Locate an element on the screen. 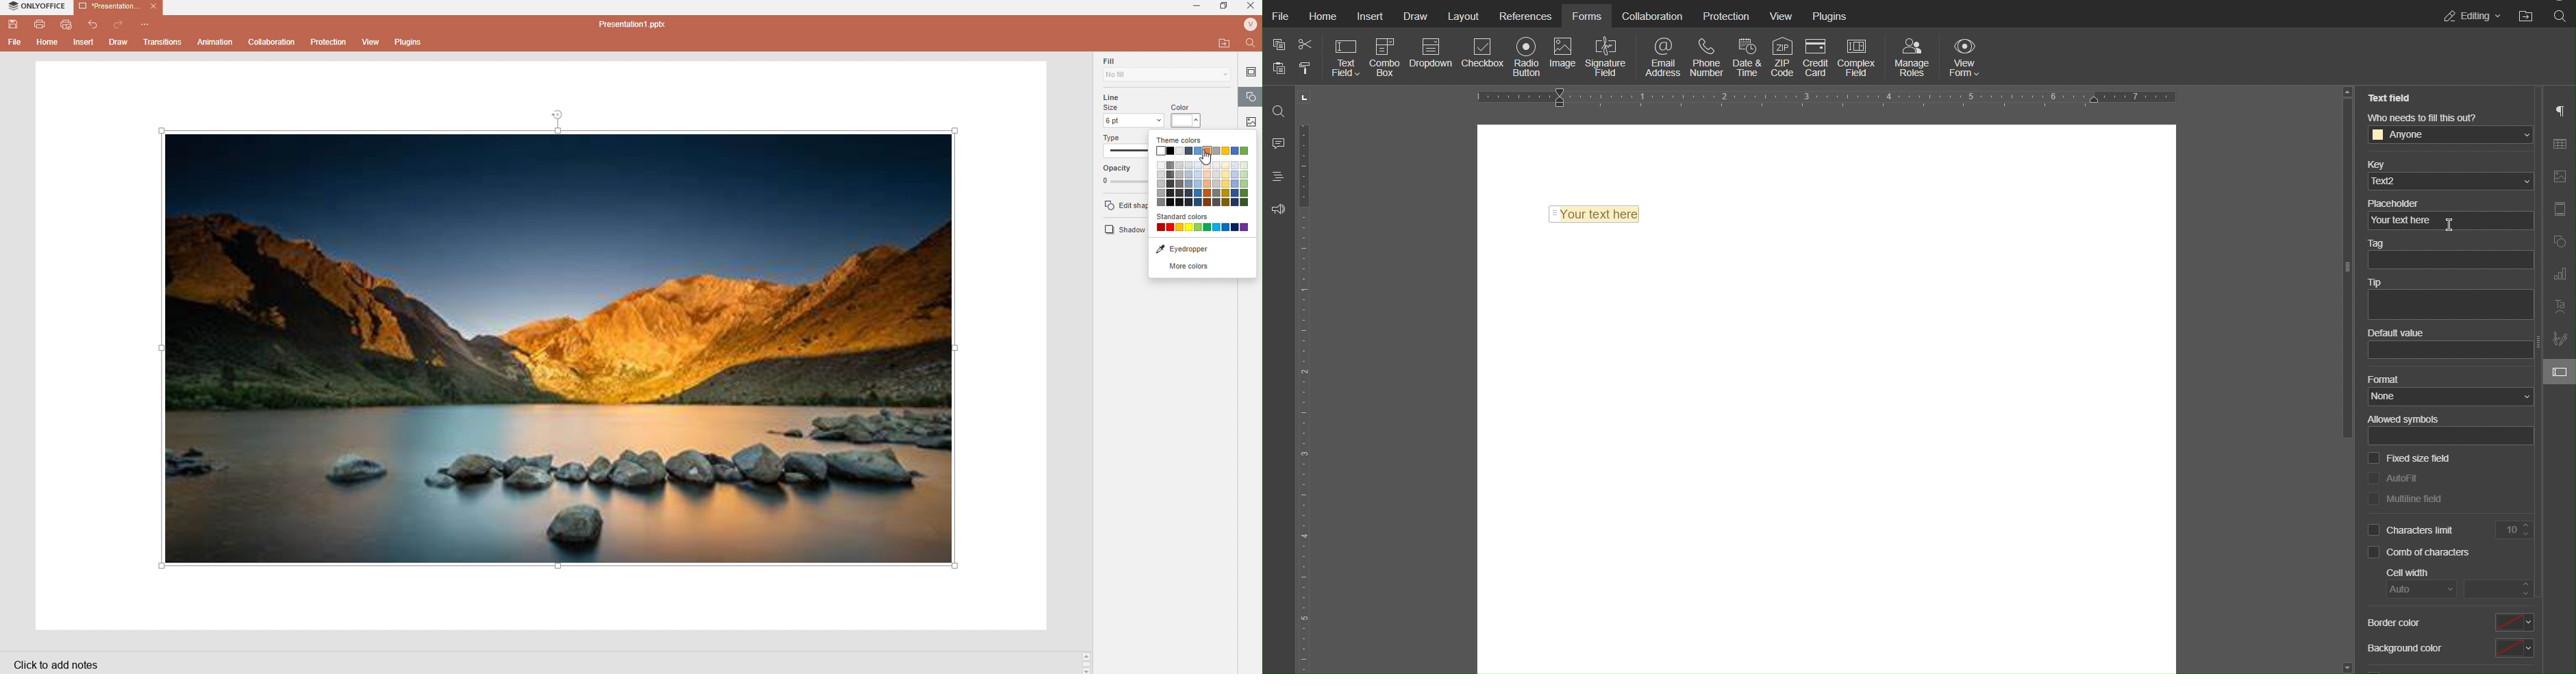 The width and height of the screenshot is (2576, 700). Phone Number is located at coordinates (1706, 57).